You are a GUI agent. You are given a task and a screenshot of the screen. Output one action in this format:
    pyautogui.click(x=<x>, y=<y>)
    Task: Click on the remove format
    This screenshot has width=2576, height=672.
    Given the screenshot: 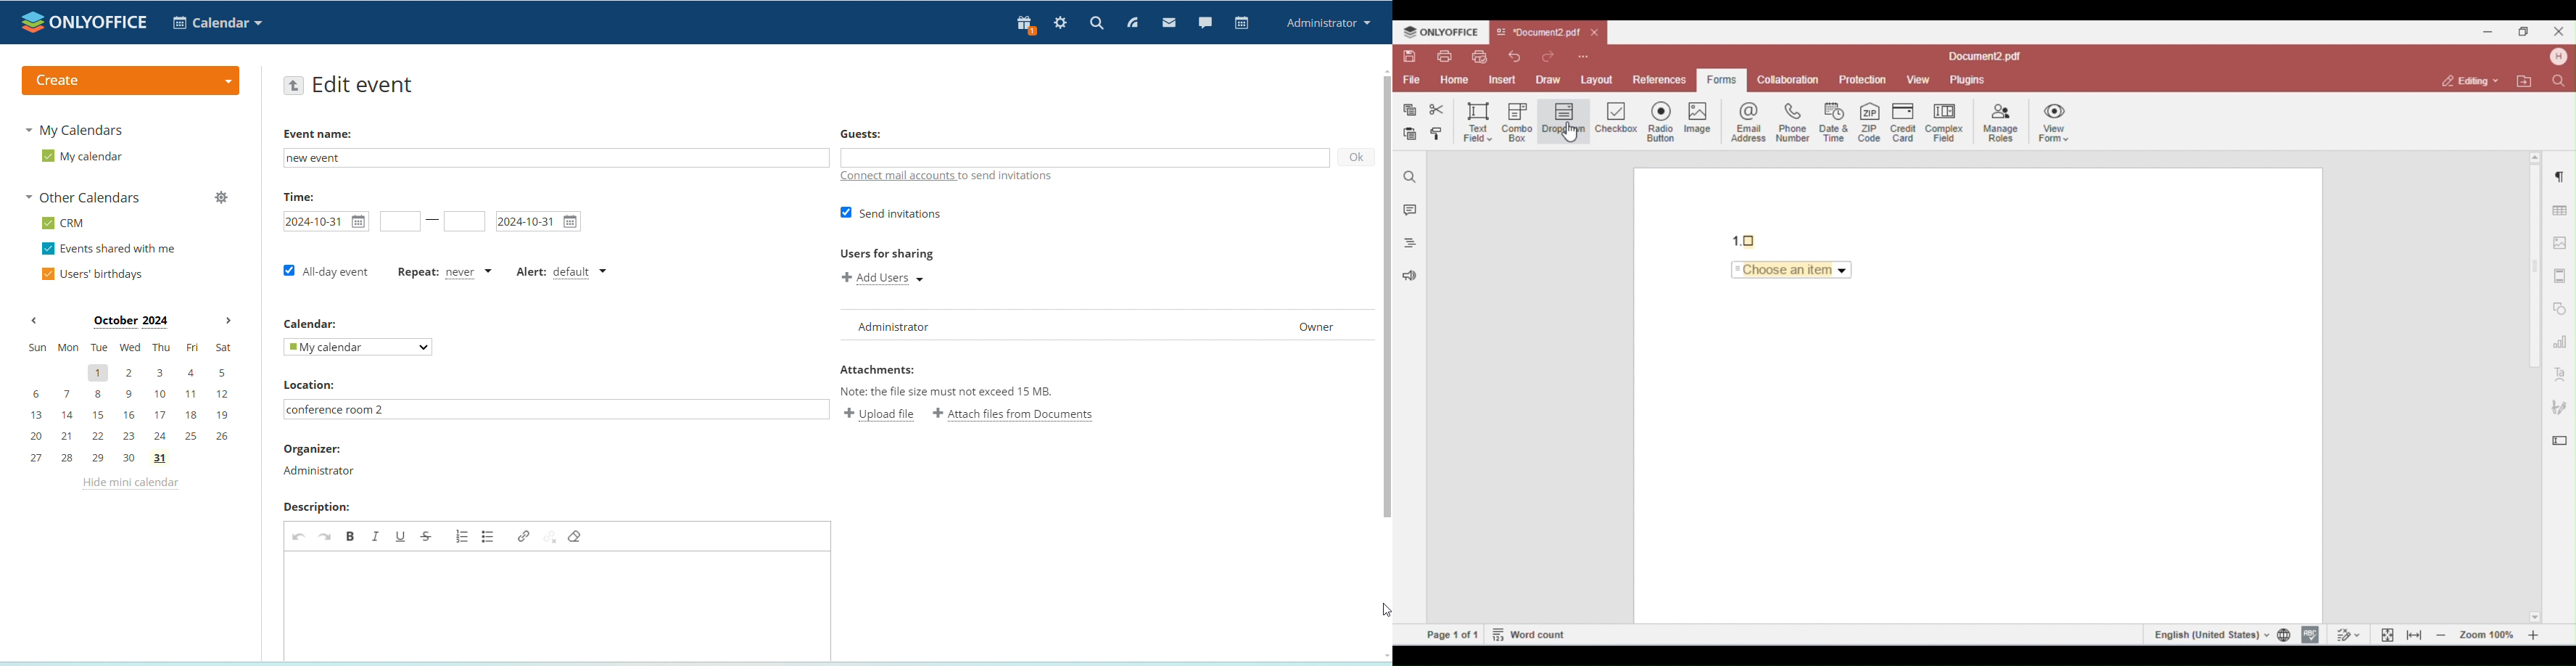 What is the action you would take?
    pyautogui.click(x=576, y=535)
    